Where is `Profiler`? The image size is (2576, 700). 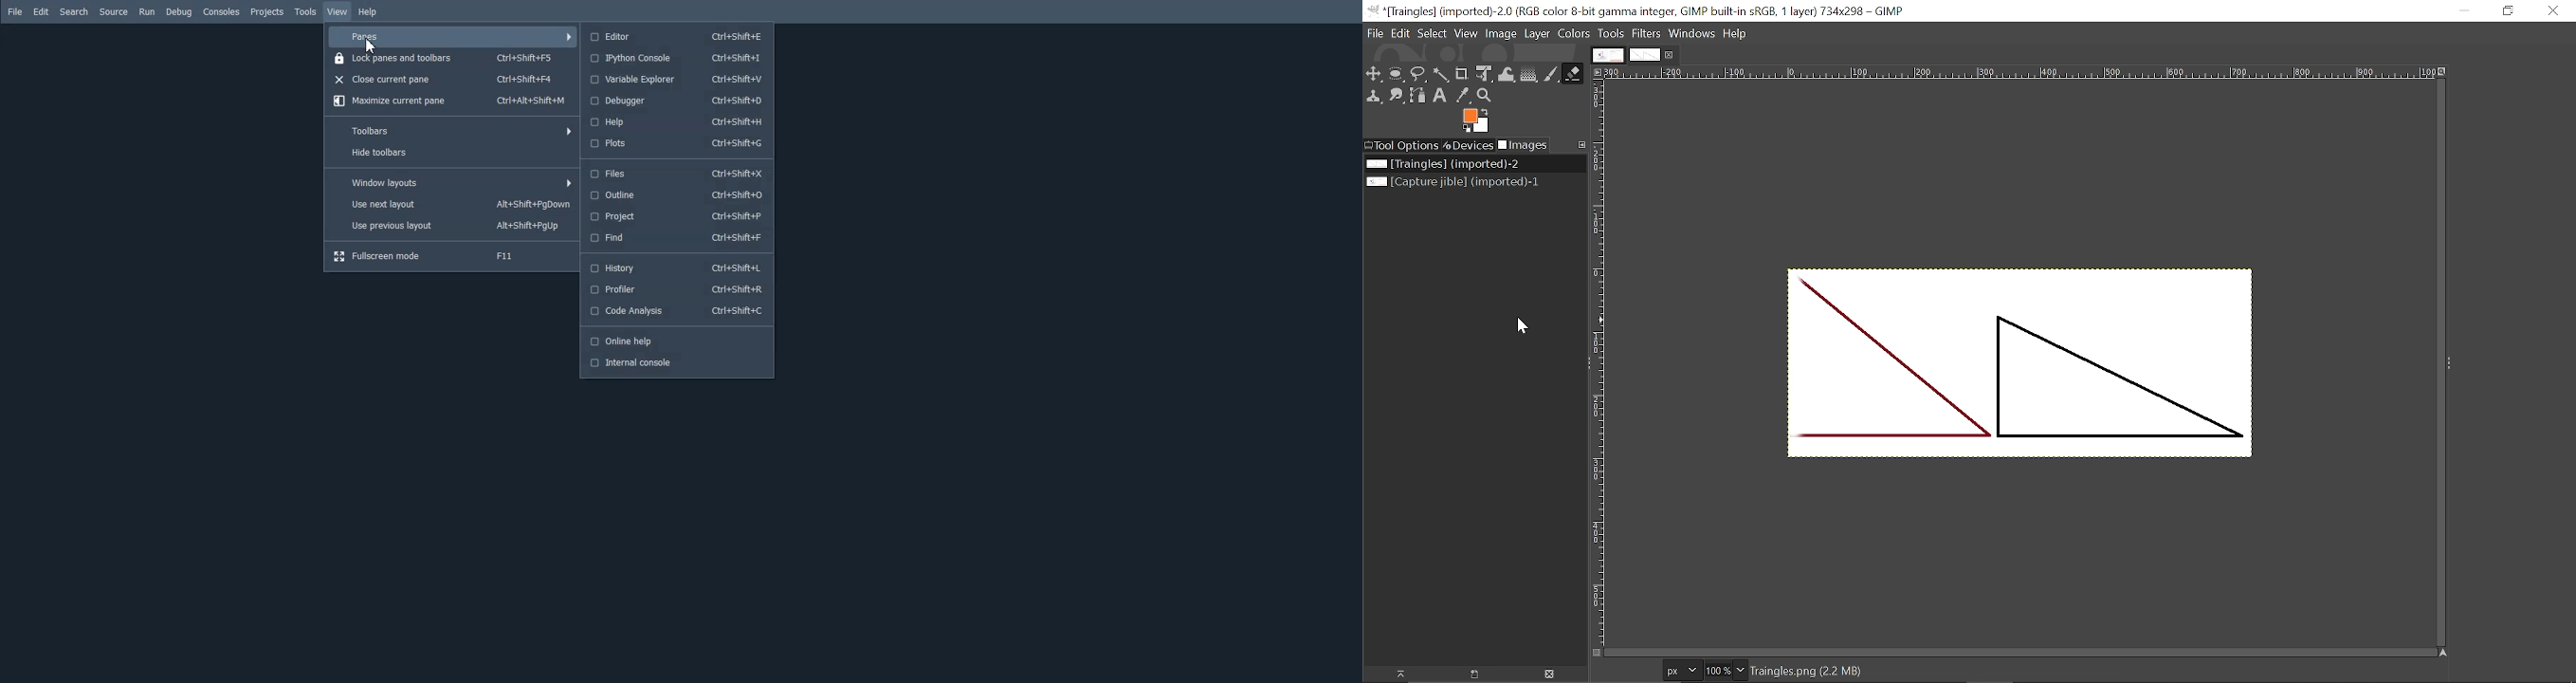
Profiler is located at coordinates (678, 290).